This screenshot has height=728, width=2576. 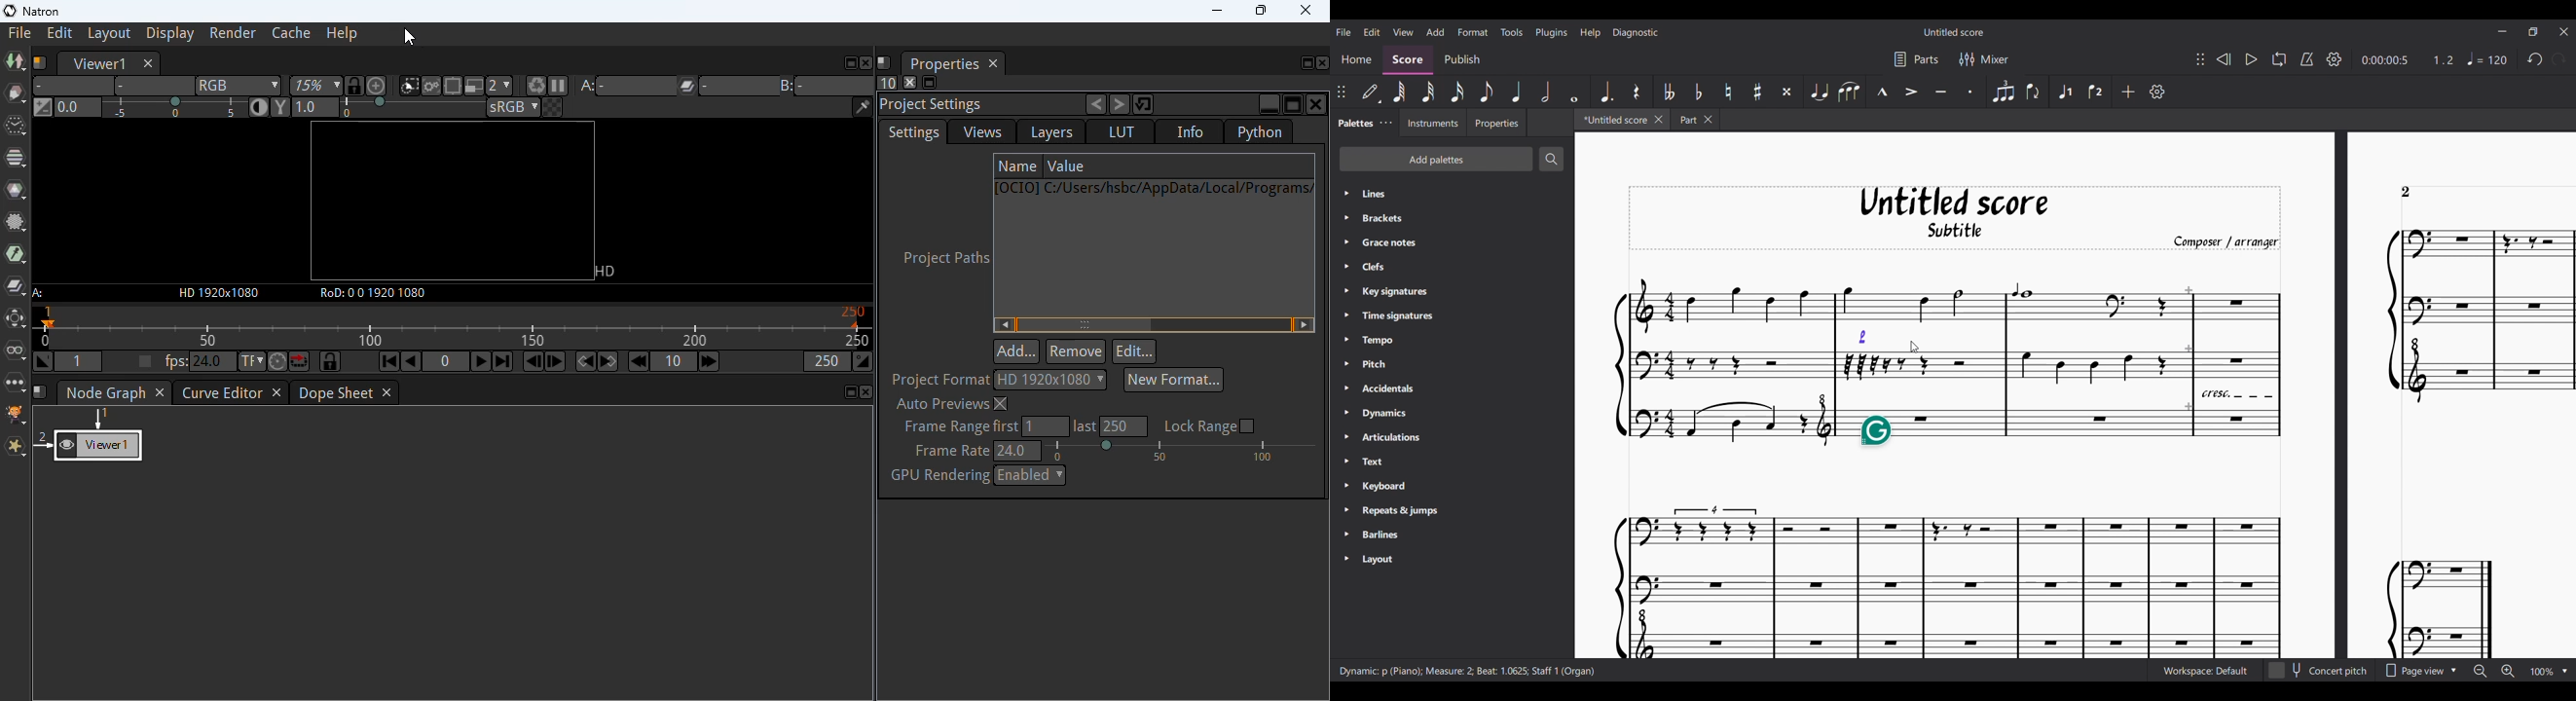 I want to click on Add palettes, so click(x=1436, y=159).